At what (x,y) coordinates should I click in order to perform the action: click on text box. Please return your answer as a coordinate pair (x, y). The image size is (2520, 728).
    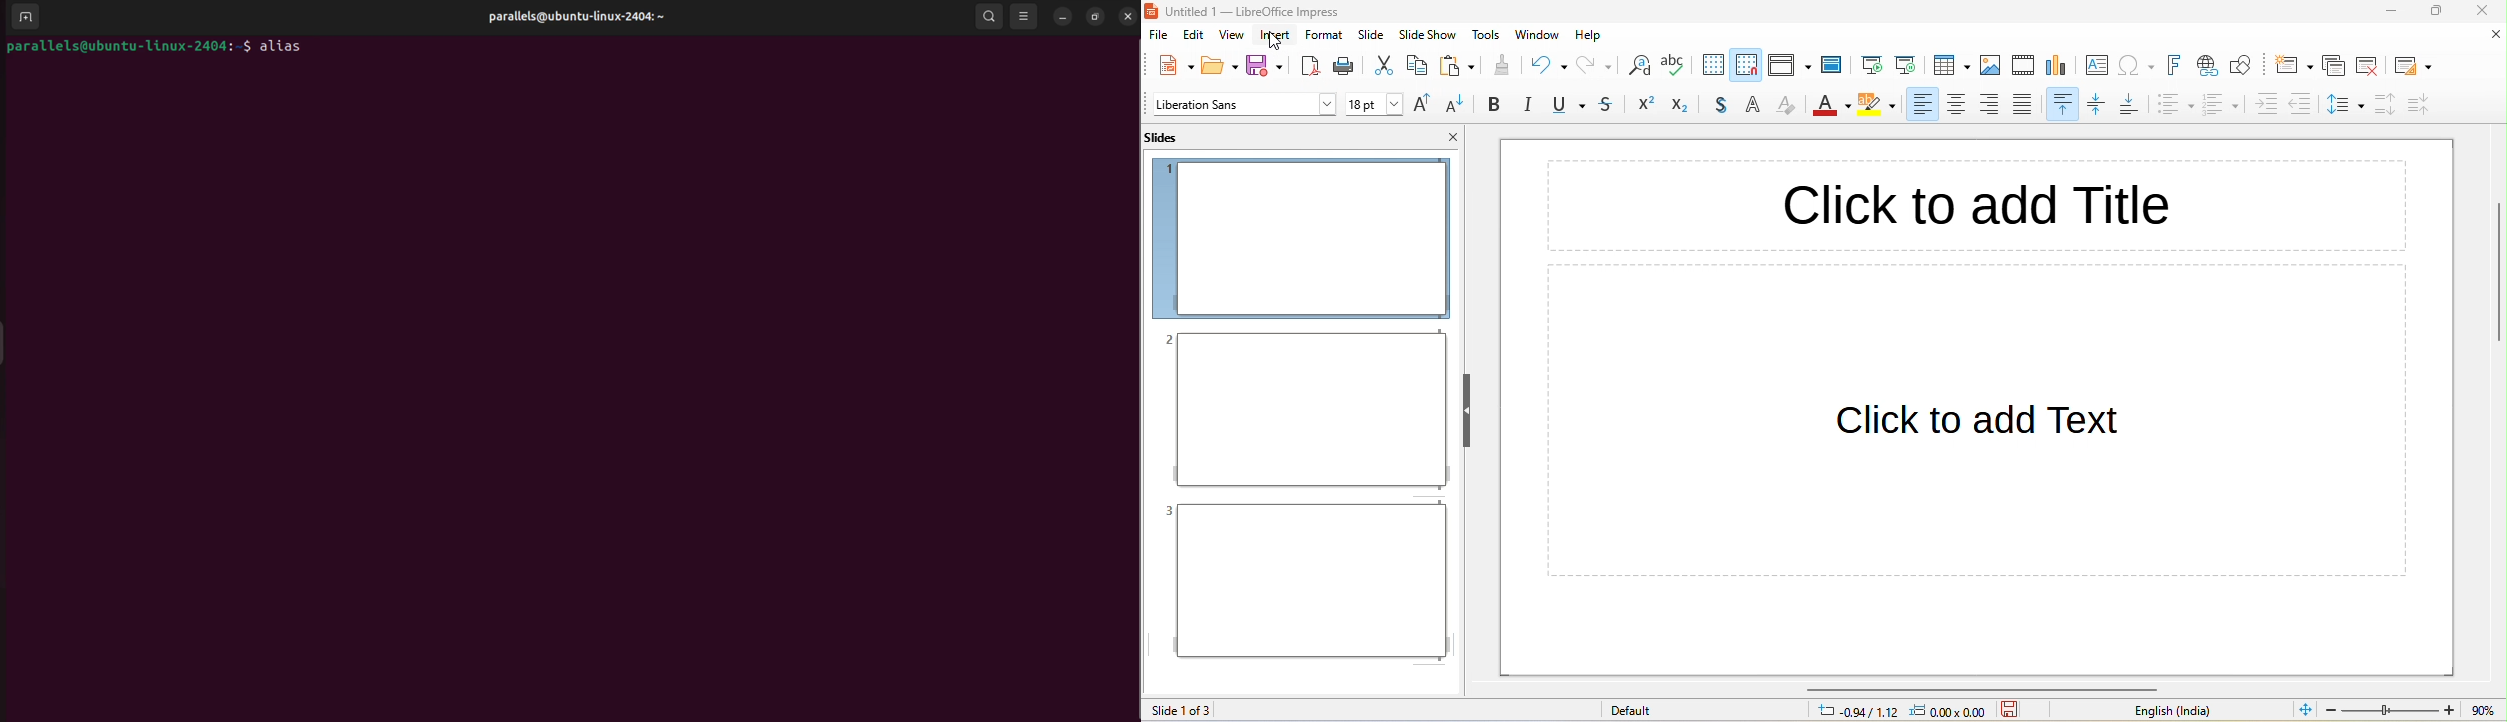
    Looking at the image, I should click on (2096, 66).